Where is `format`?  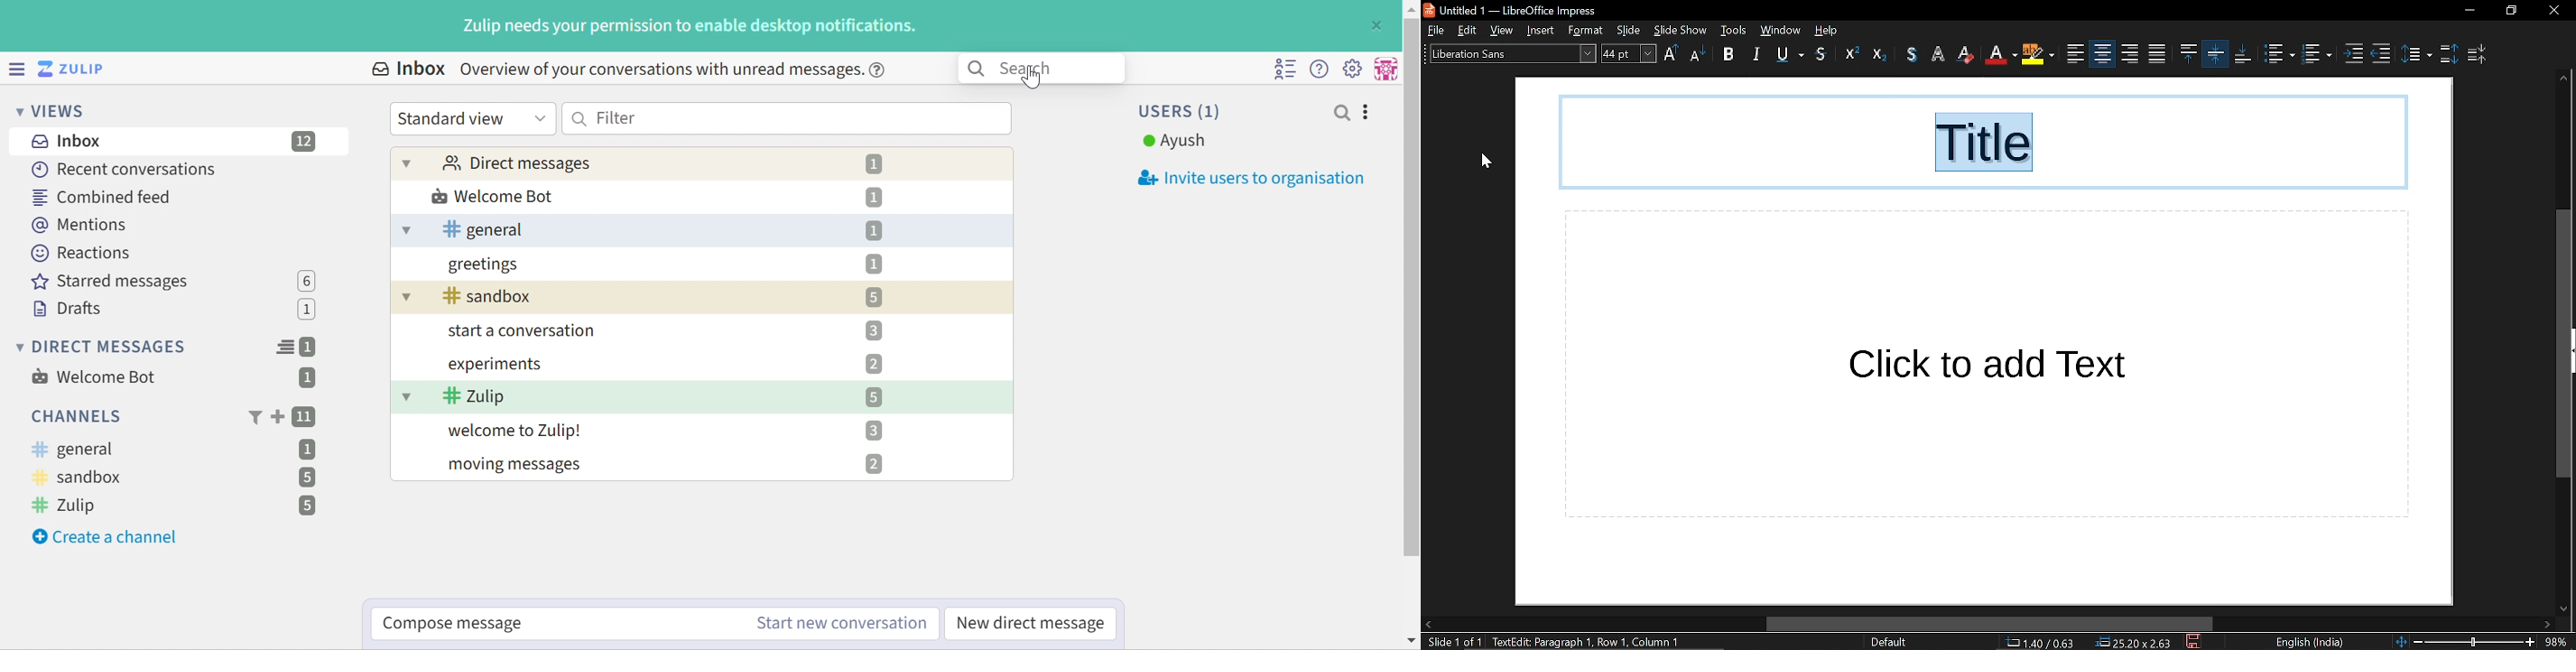 format is located at coordinates (1589, 31).